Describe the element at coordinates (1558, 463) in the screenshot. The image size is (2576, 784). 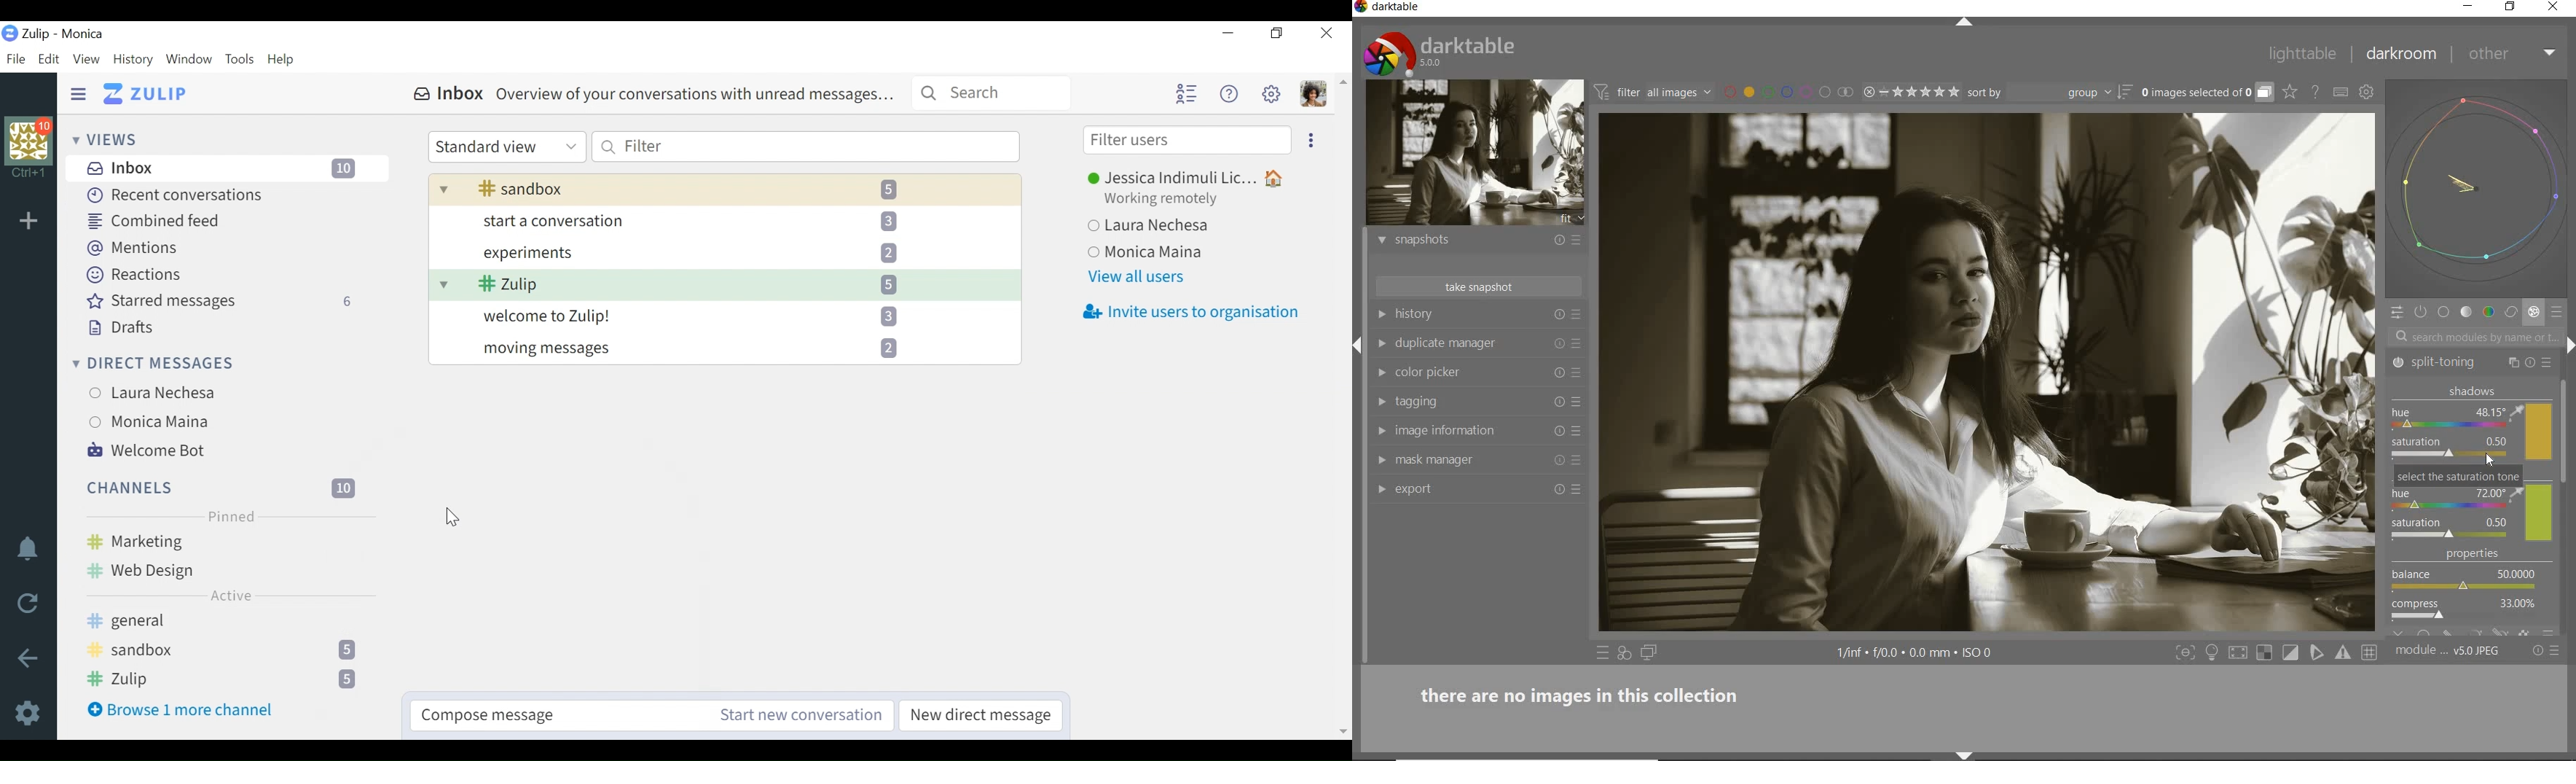
I see `reset` at that location.